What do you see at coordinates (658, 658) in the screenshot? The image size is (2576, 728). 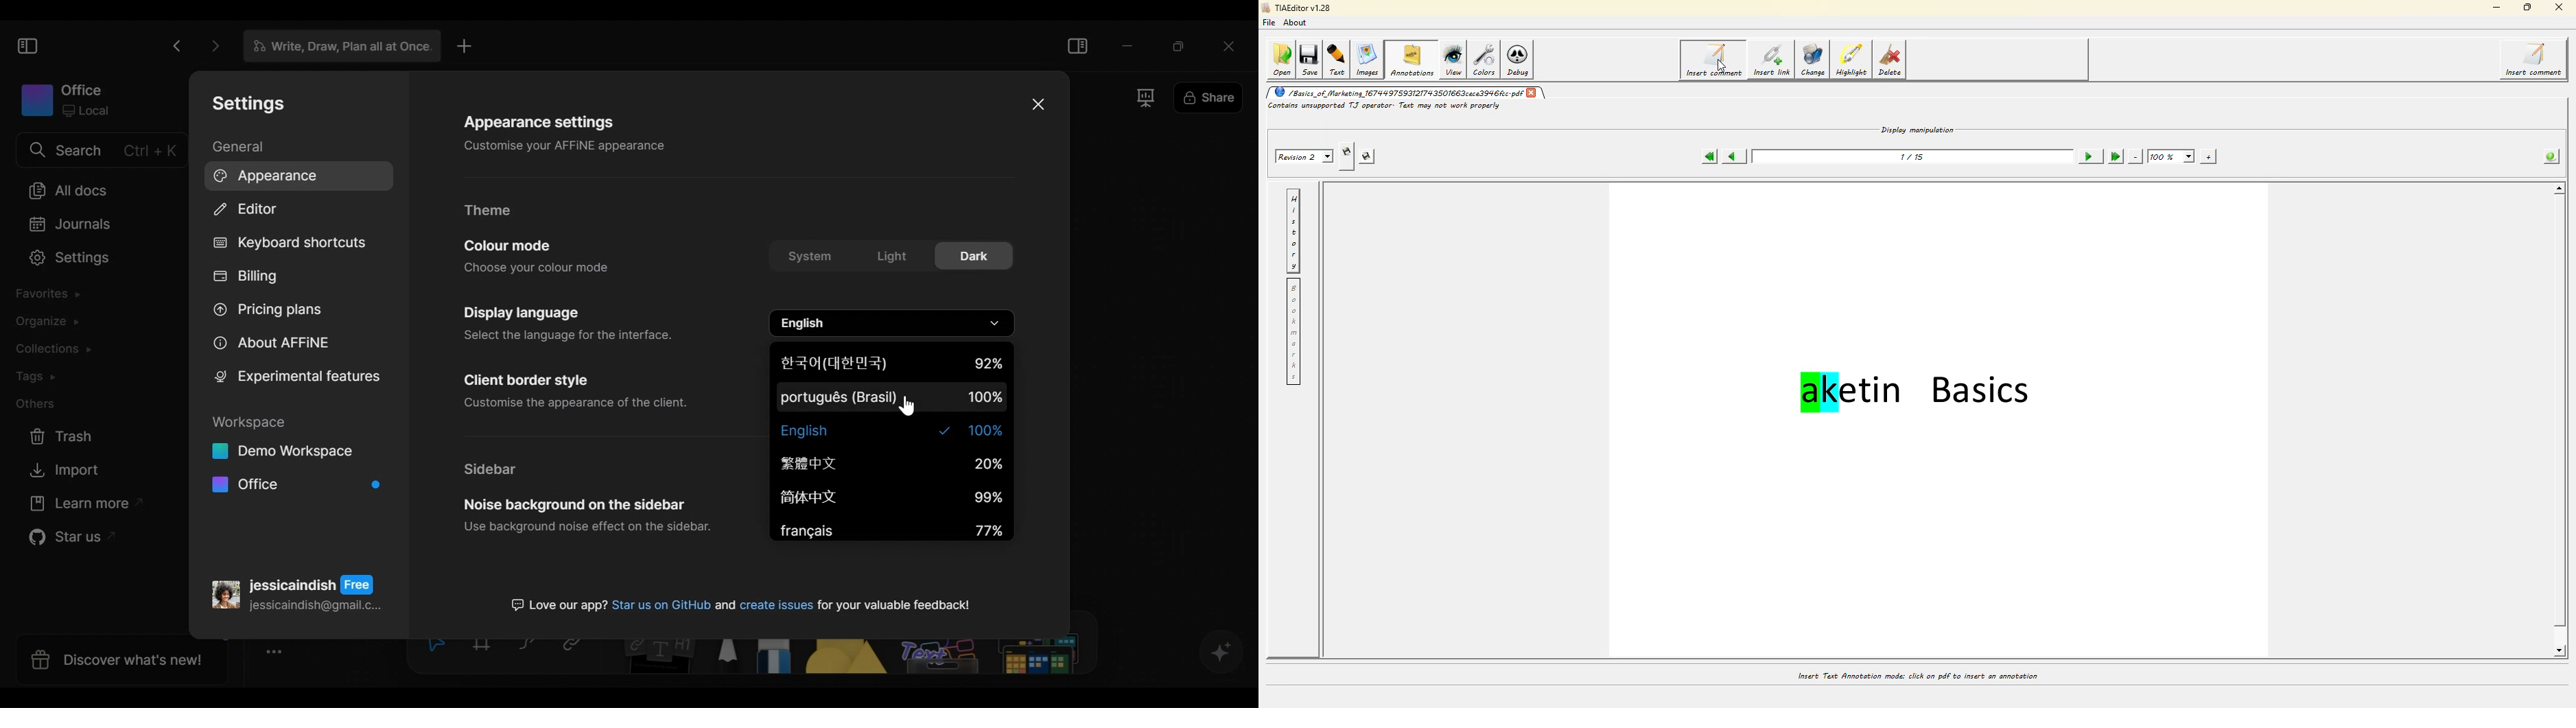 I see `Note` at bounding box center [658, 658].